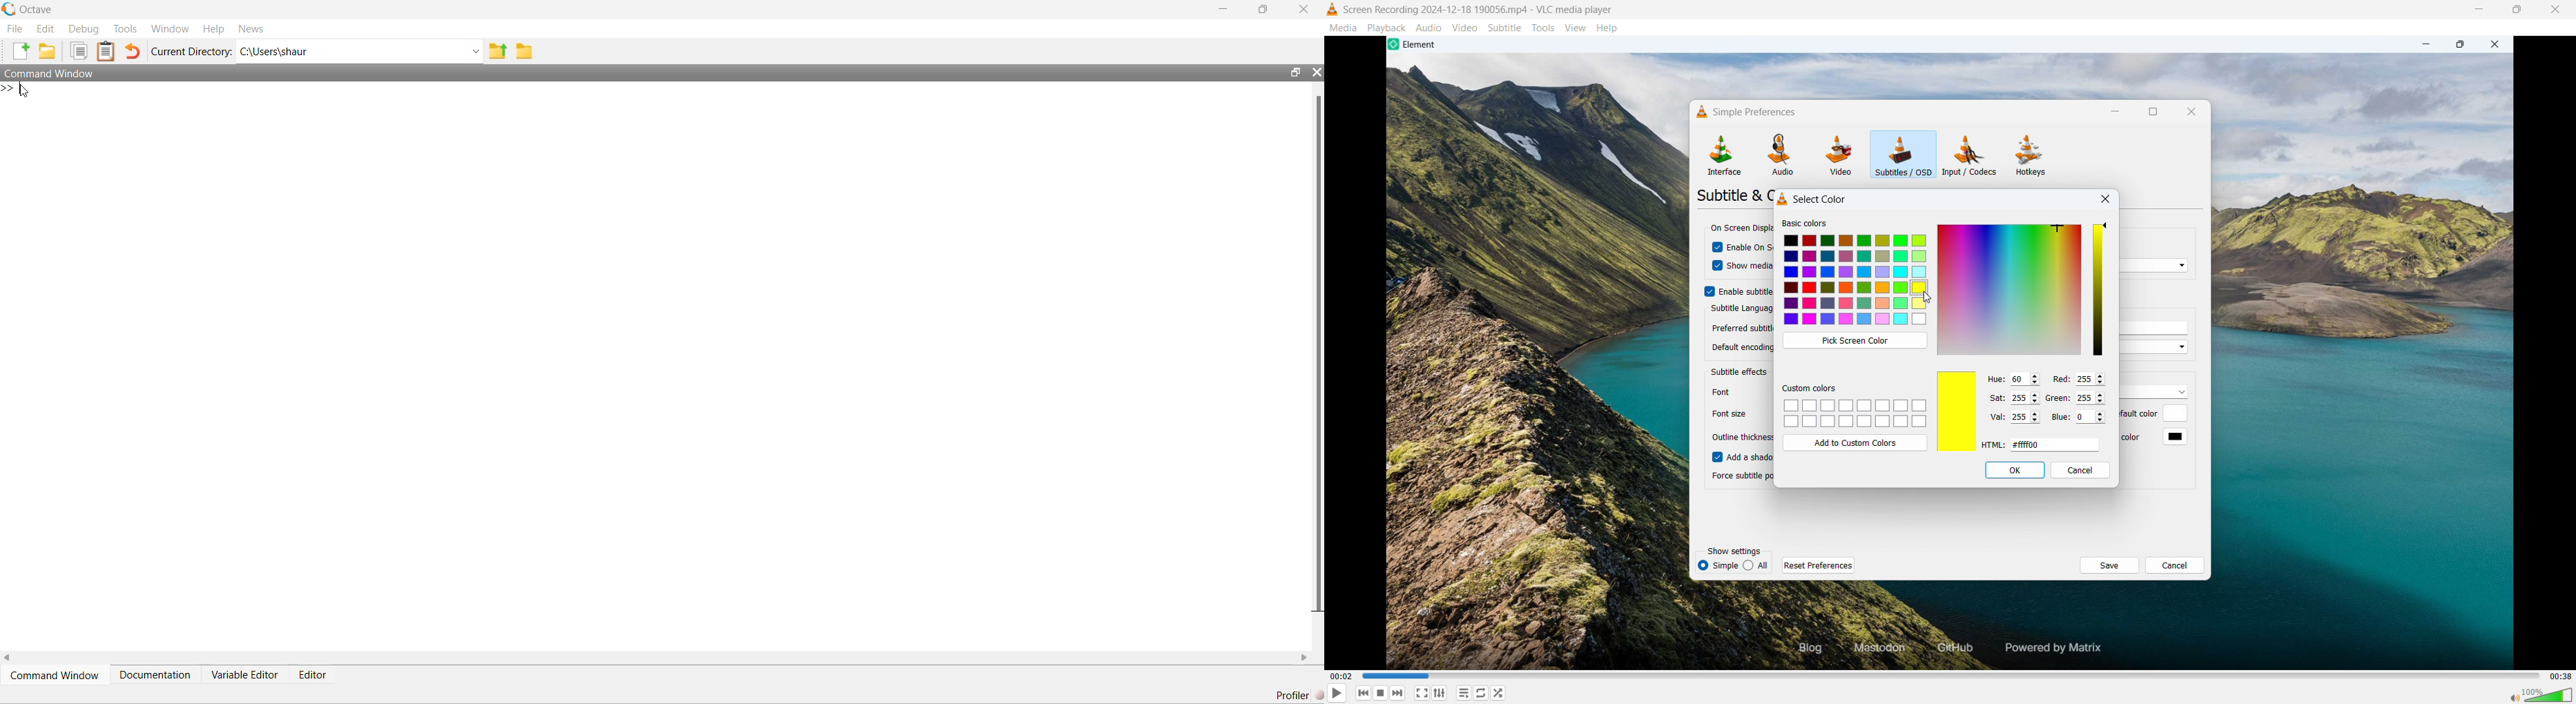  What do you see at coordinates (1422, 692) in the screenshot?
I see `Full screen ` at bounding box center [1422, 692].